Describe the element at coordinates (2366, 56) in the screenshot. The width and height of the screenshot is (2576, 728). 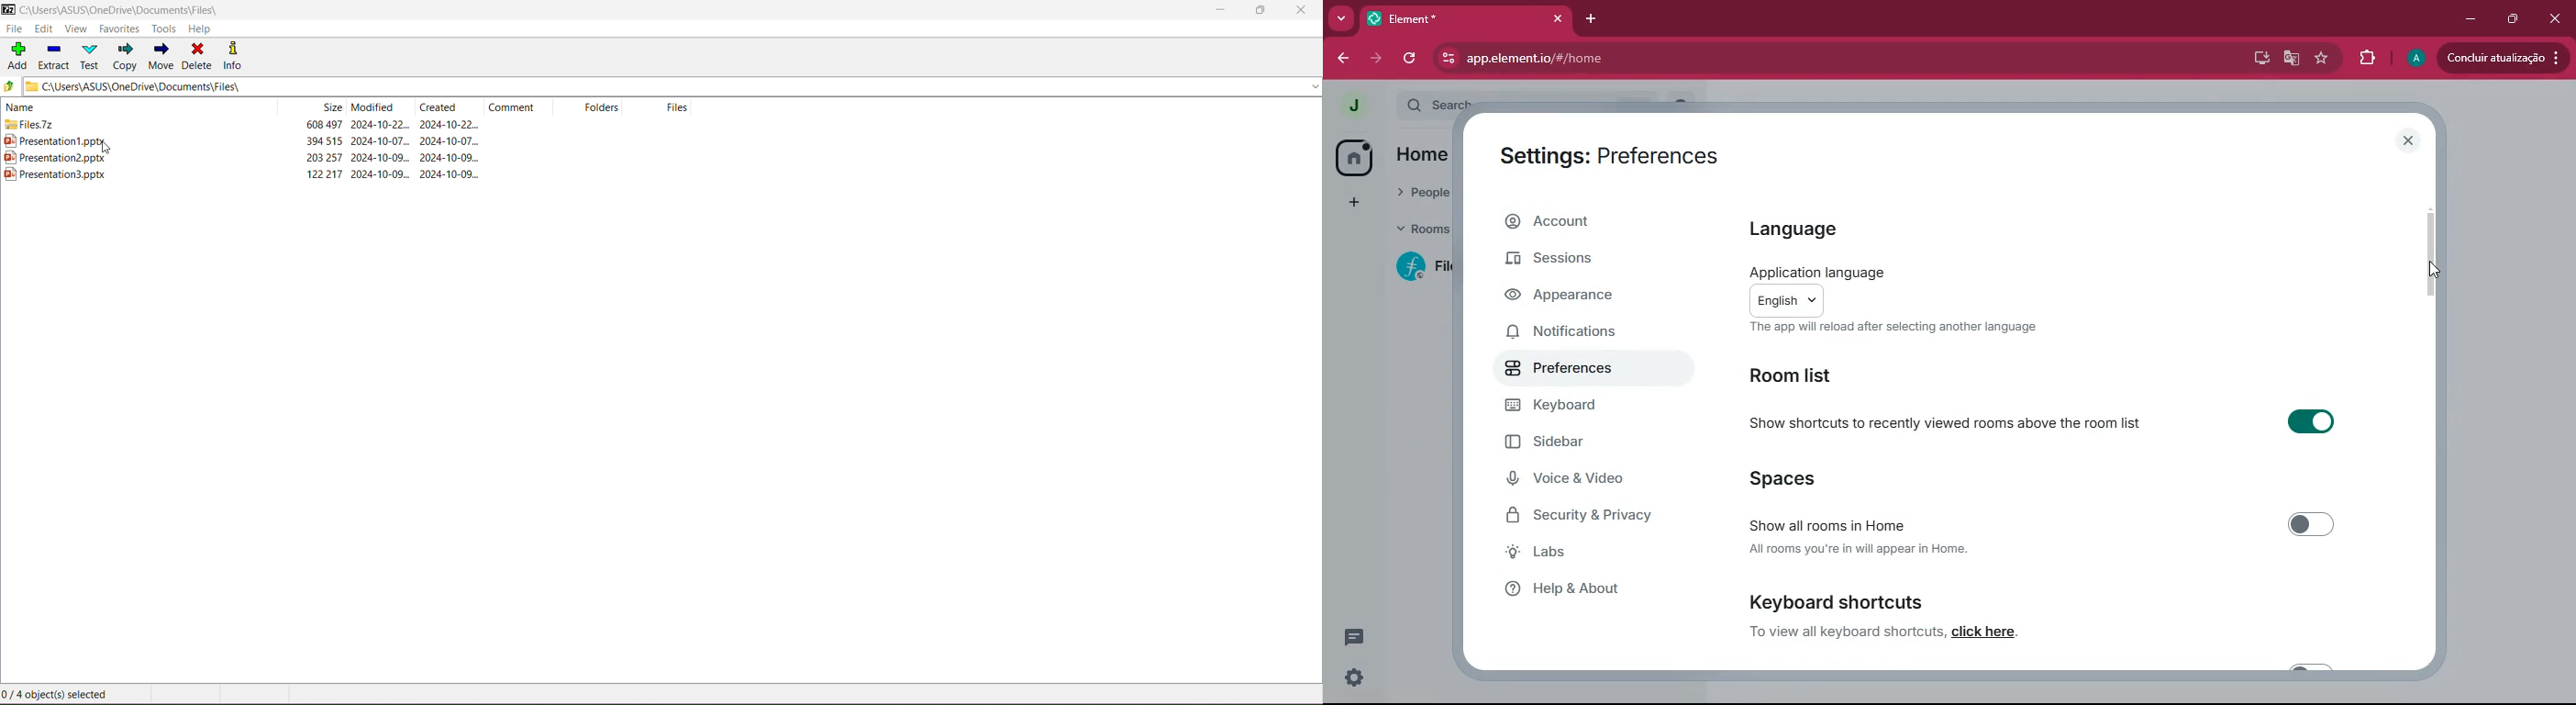
I see `extensions` at that location.